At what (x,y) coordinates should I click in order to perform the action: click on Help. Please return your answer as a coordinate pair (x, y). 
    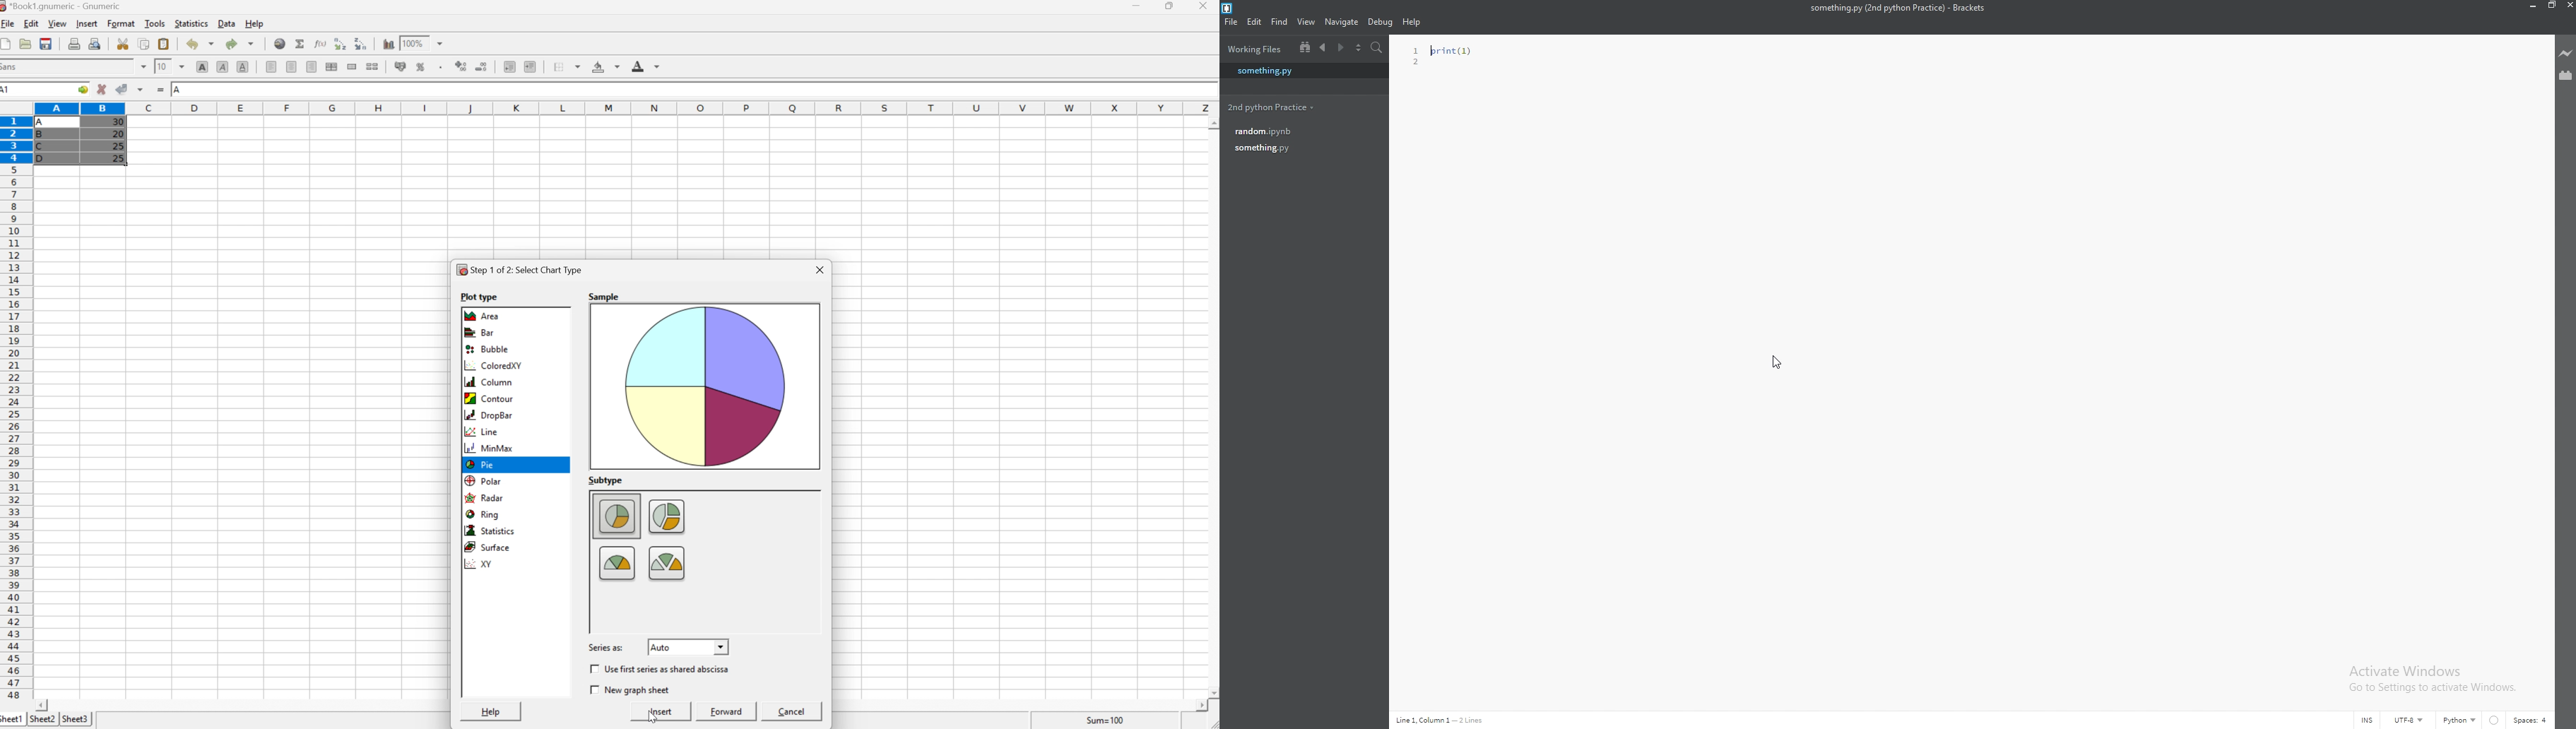
    Looking at the image, I should click on (492, 712).